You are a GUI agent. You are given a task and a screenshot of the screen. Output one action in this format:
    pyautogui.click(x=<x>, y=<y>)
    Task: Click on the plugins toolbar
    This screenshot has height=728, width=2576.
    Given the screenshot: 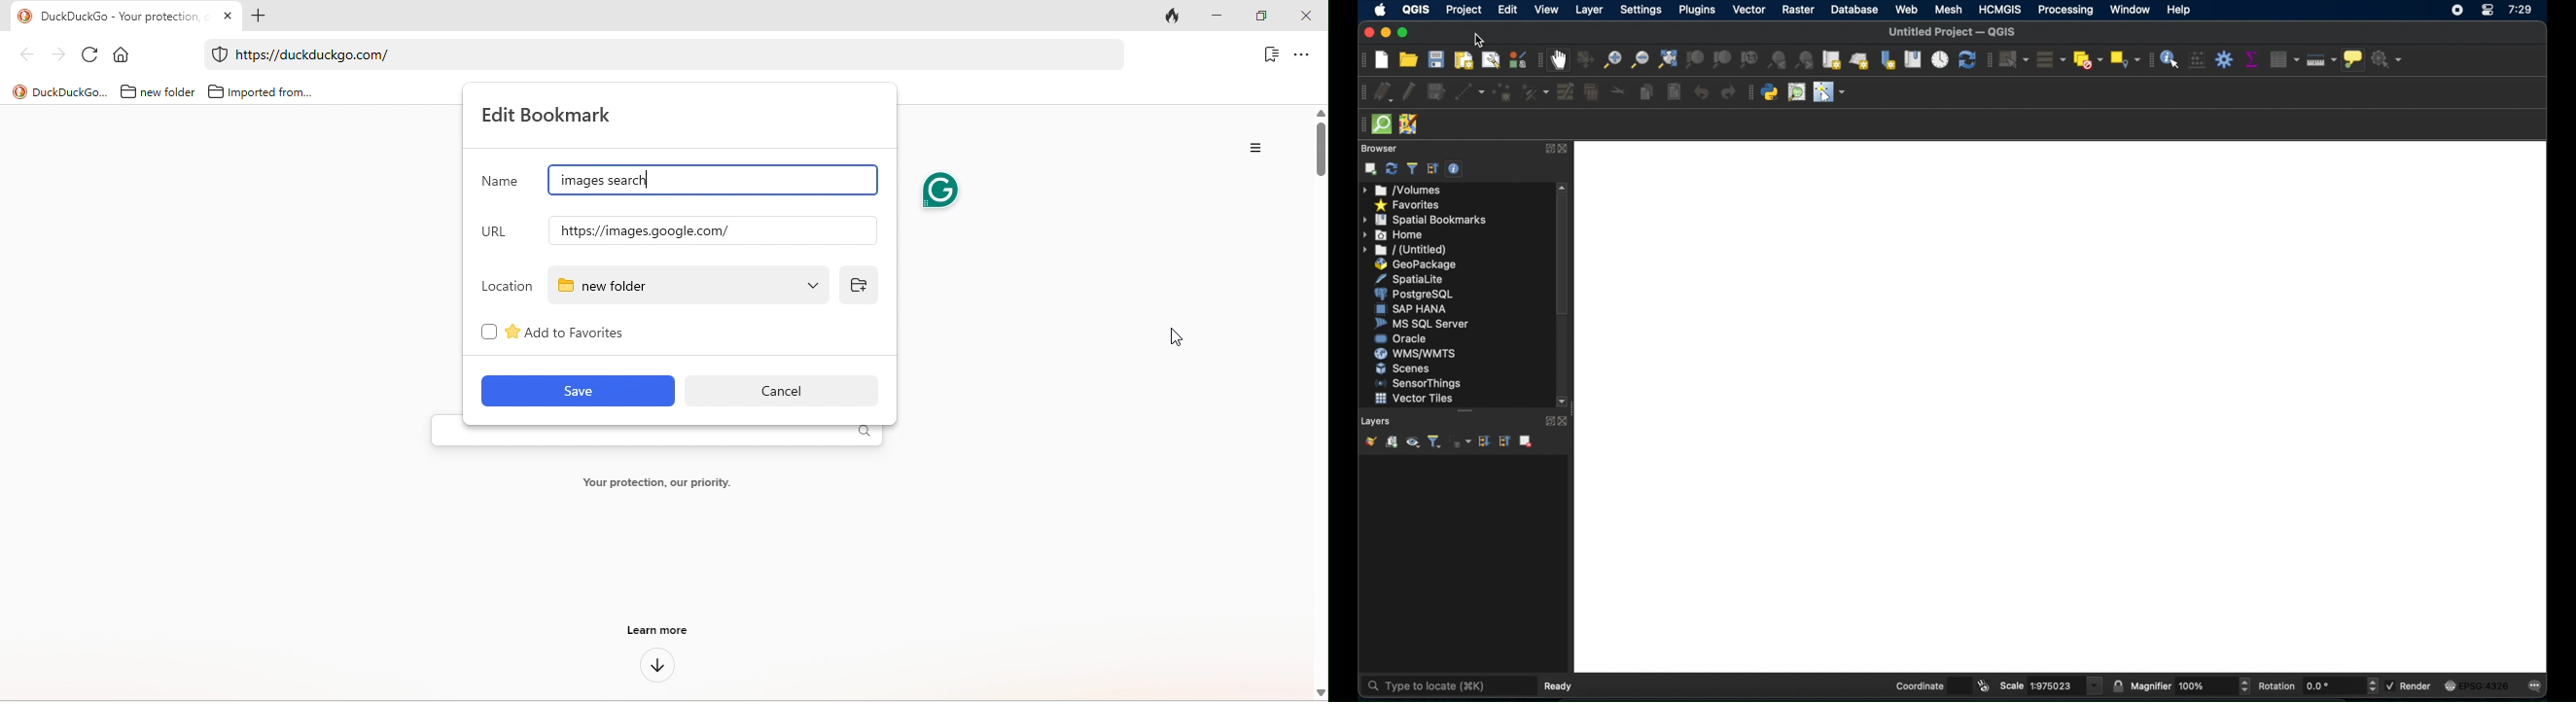 What is the action you would take?
    pyautogui.click(x=1749, y=92)
    